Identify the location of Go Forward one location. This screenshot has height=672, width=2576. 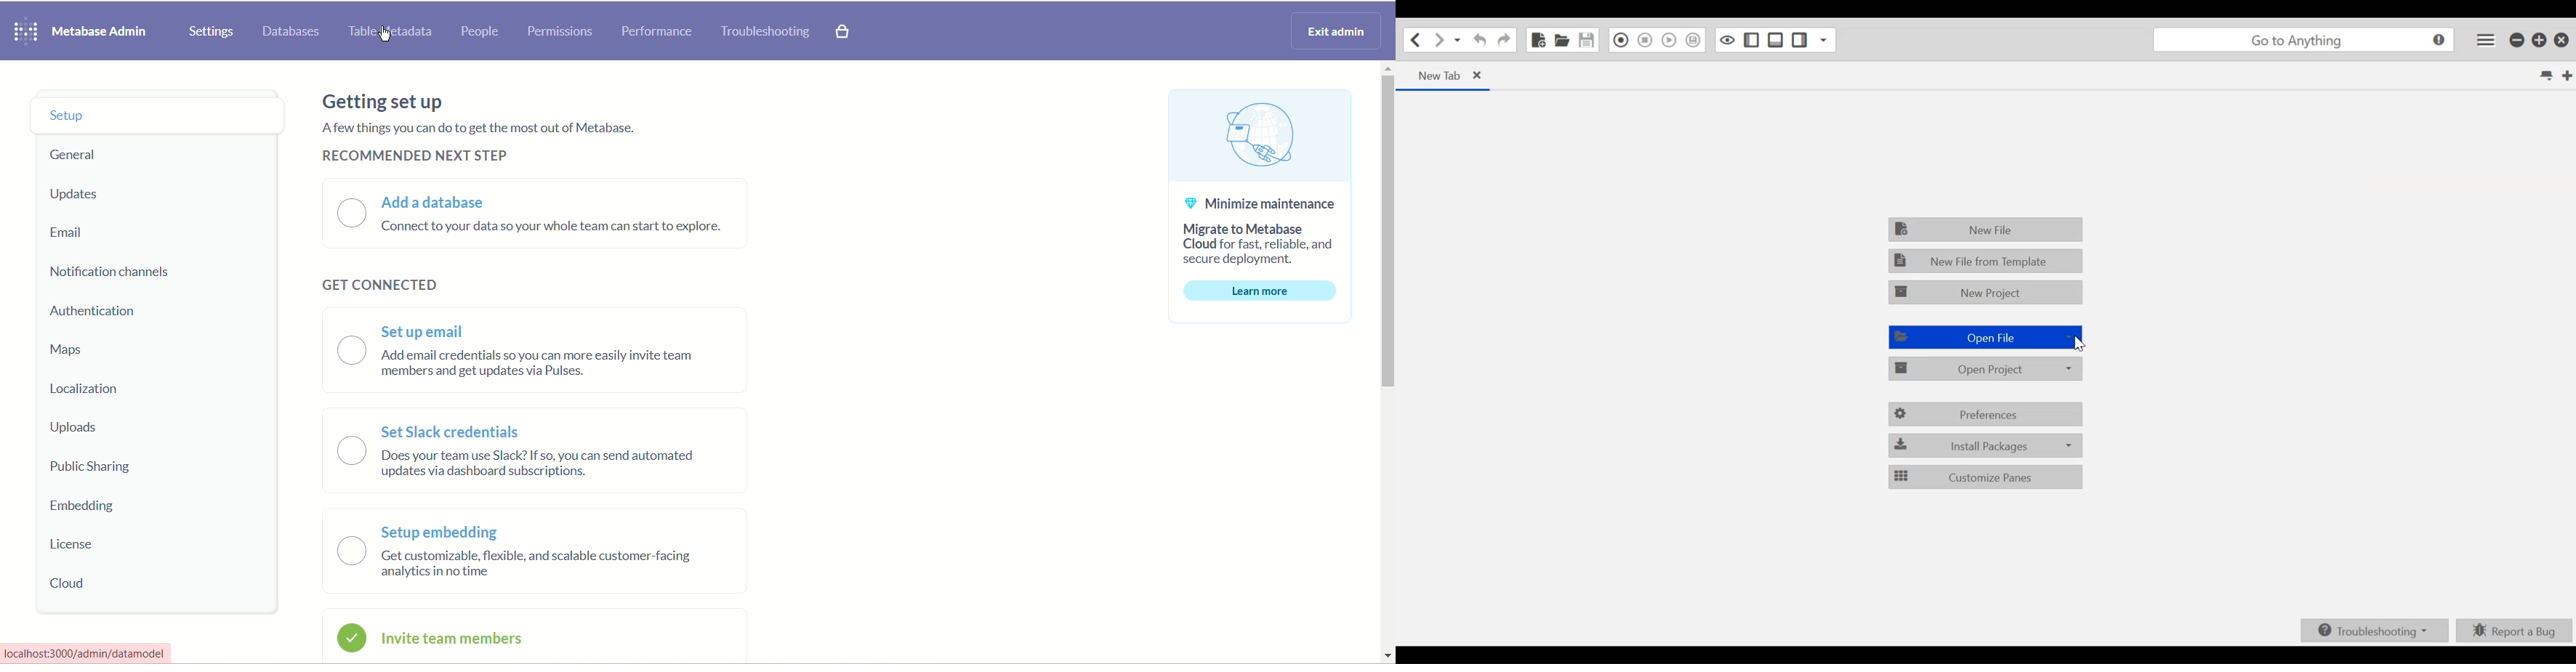
(1439, 39).